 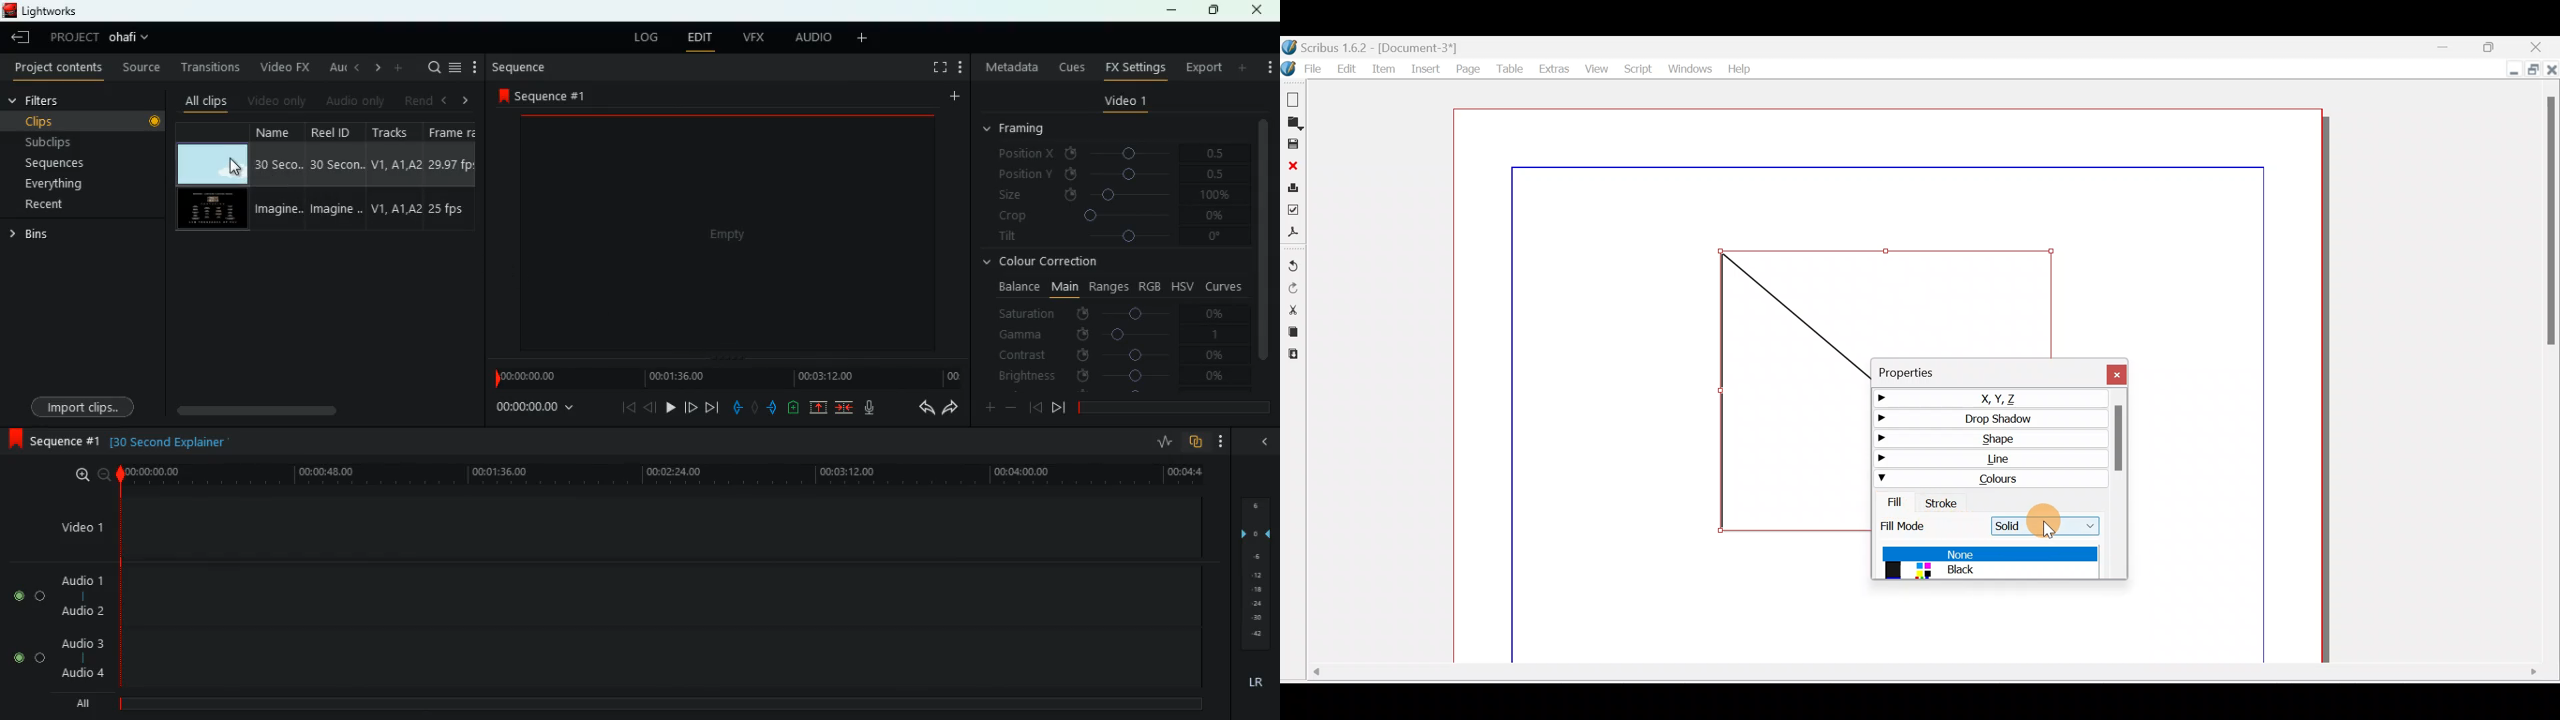 What do you see at coordinates (1014, 408) in the screenshot?
I see `minus` at bounding box center [1014, 408].